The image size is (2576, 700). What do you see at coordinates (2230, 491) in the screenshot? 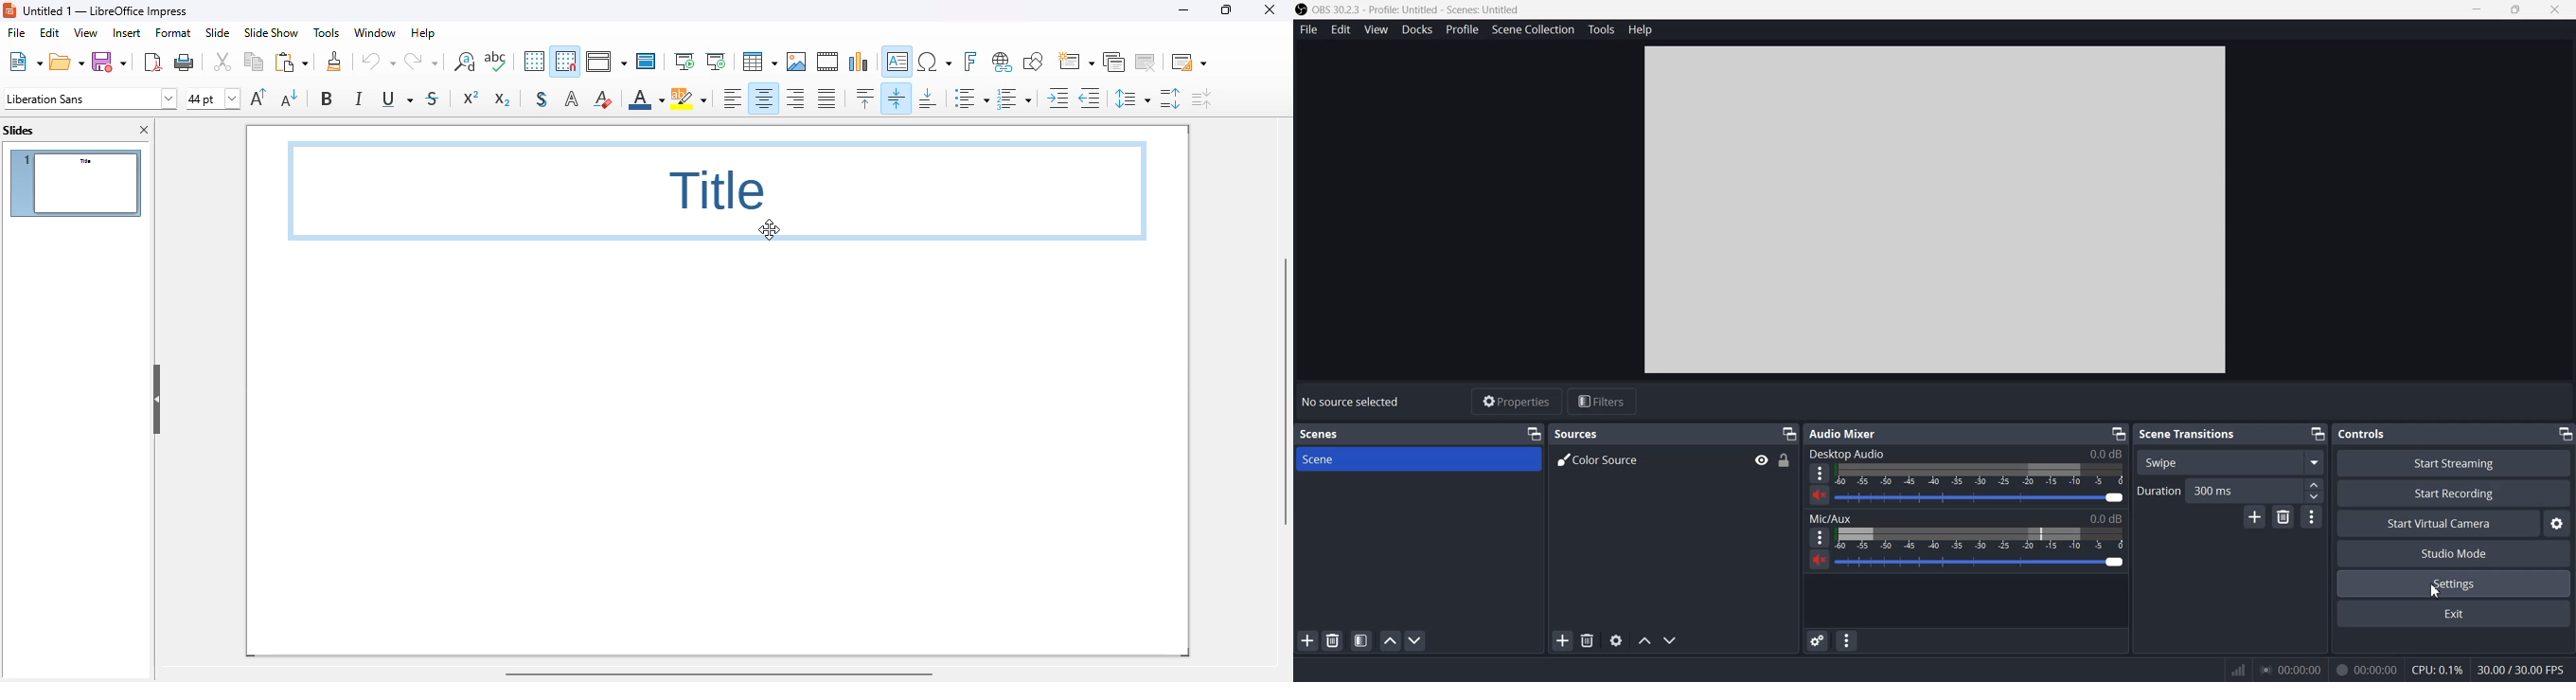
I see `Duration` at bounding box center [2230, 491].